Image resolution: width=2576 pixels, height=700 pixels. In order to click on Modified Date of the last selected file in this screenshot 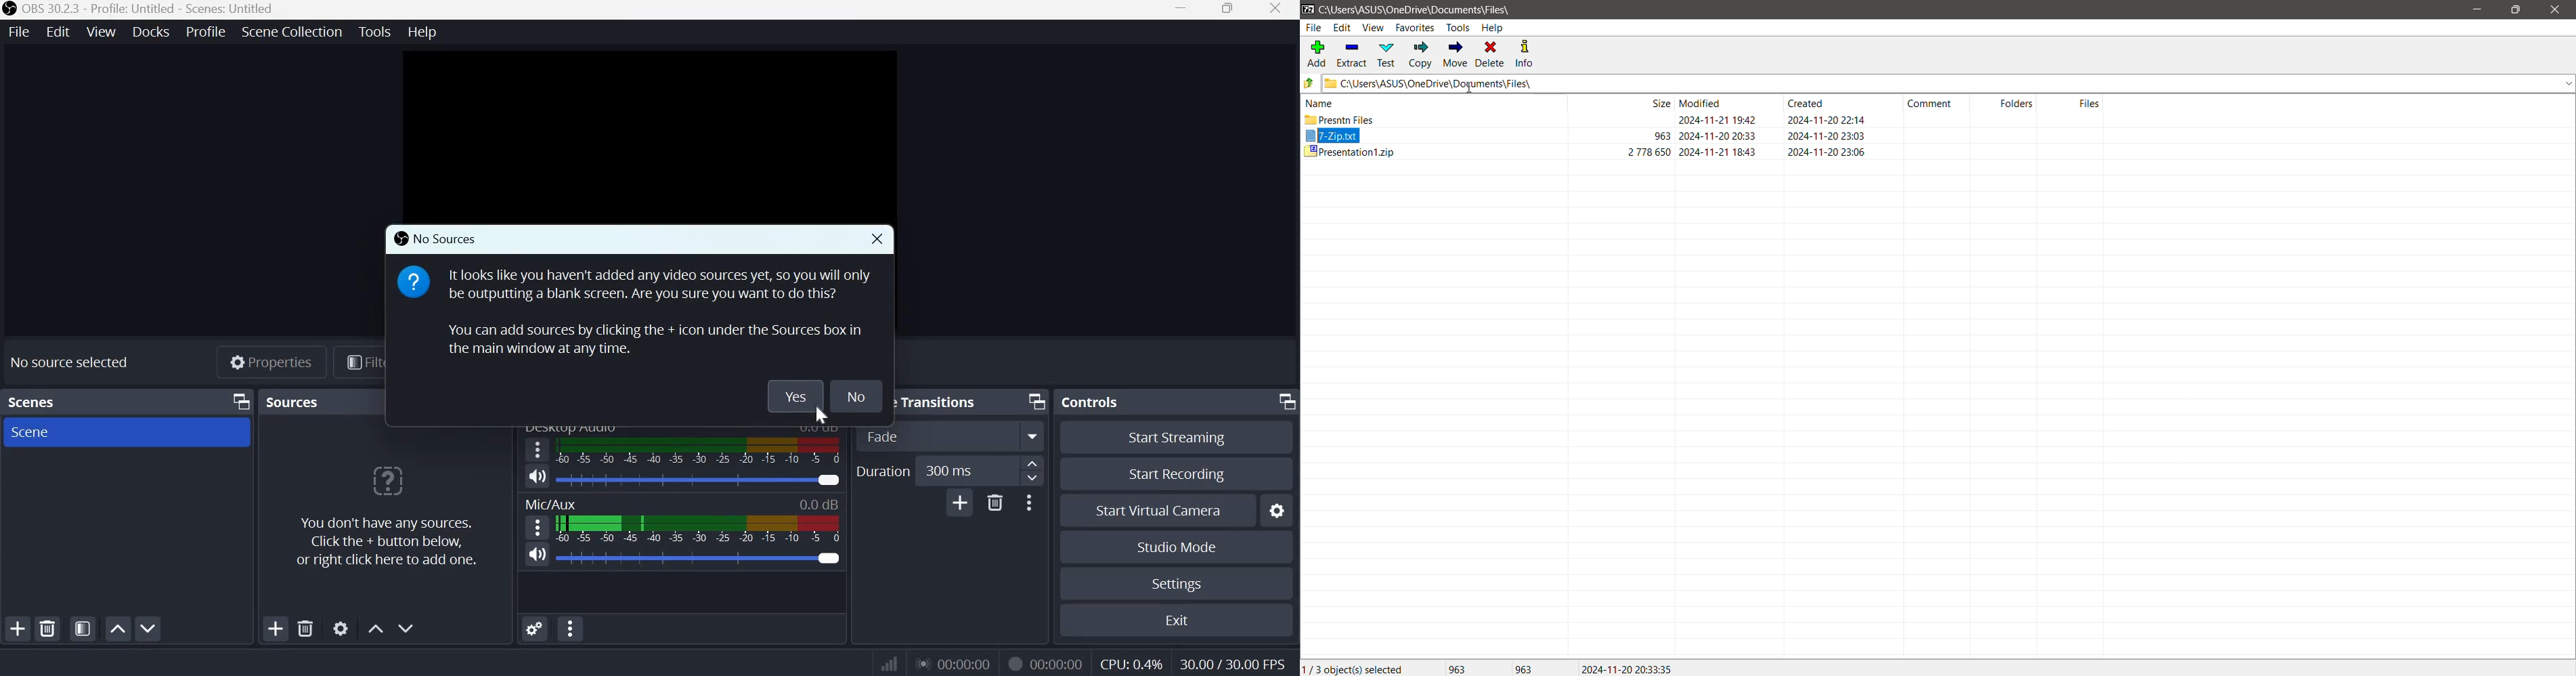, I will do `click(1632, 668)`.